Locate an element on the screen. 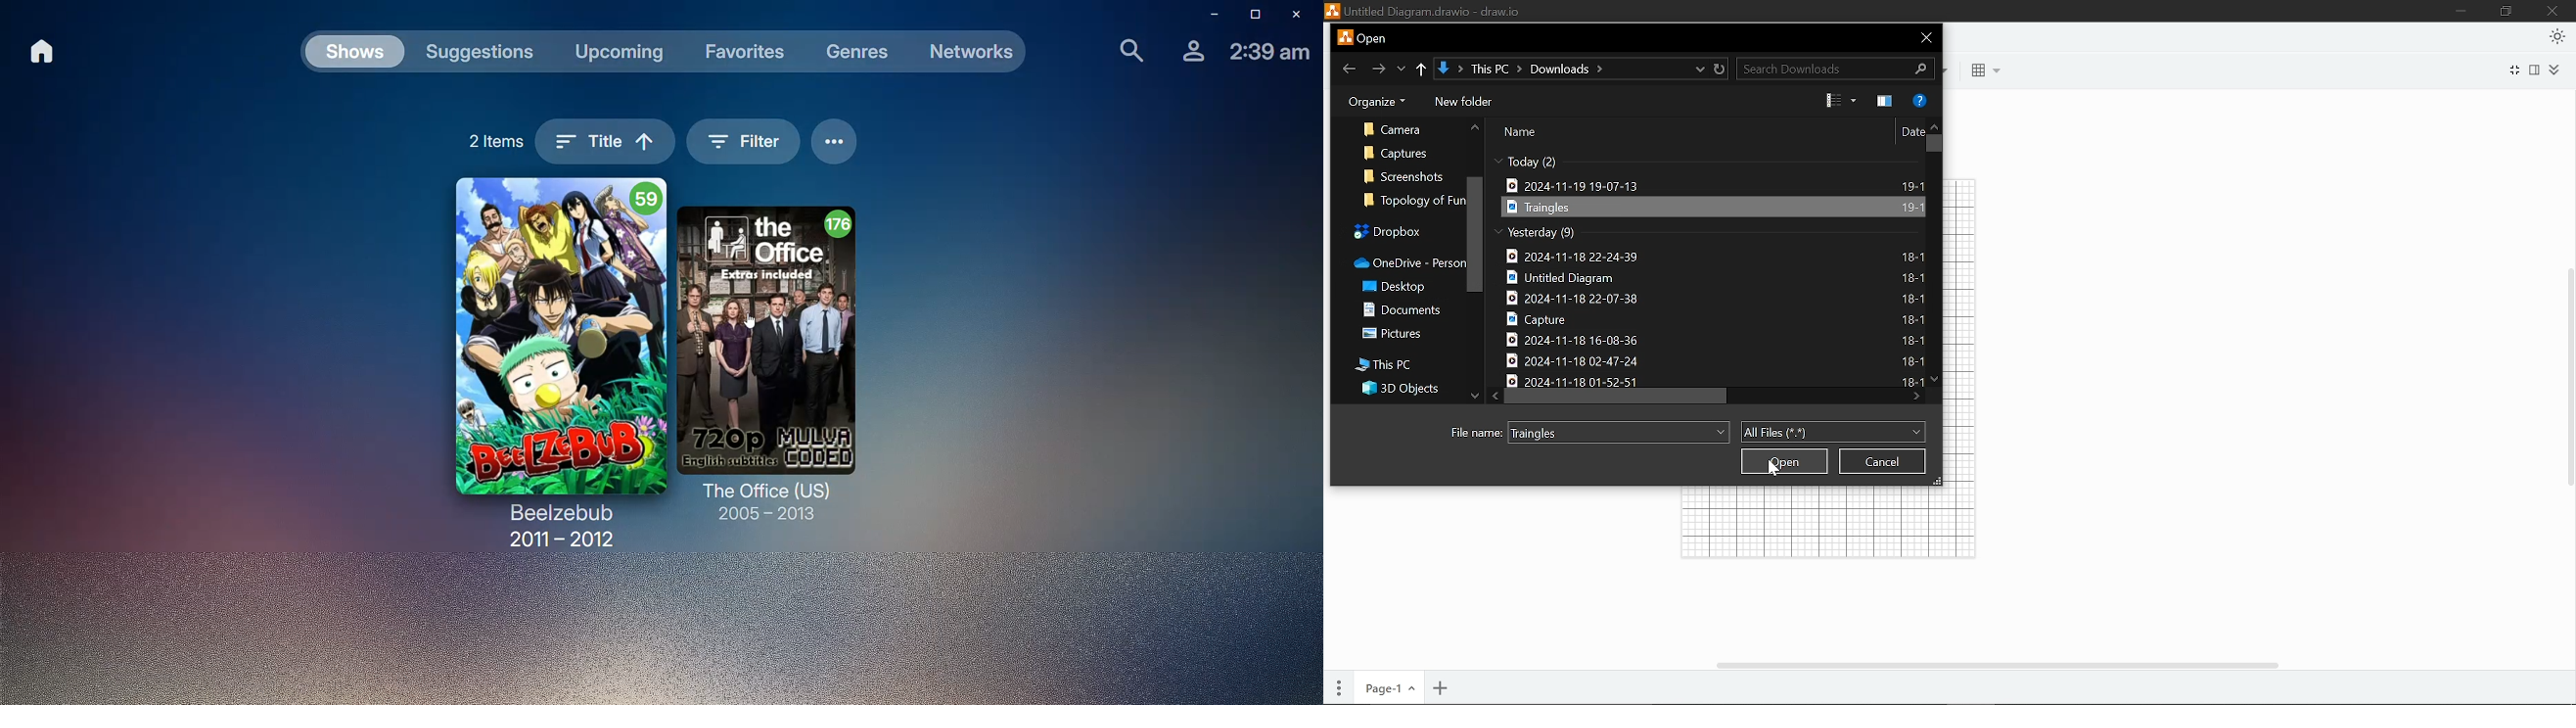 This screenshot has height=728, width=2576. Move down is located at coordinates (1471, 397).